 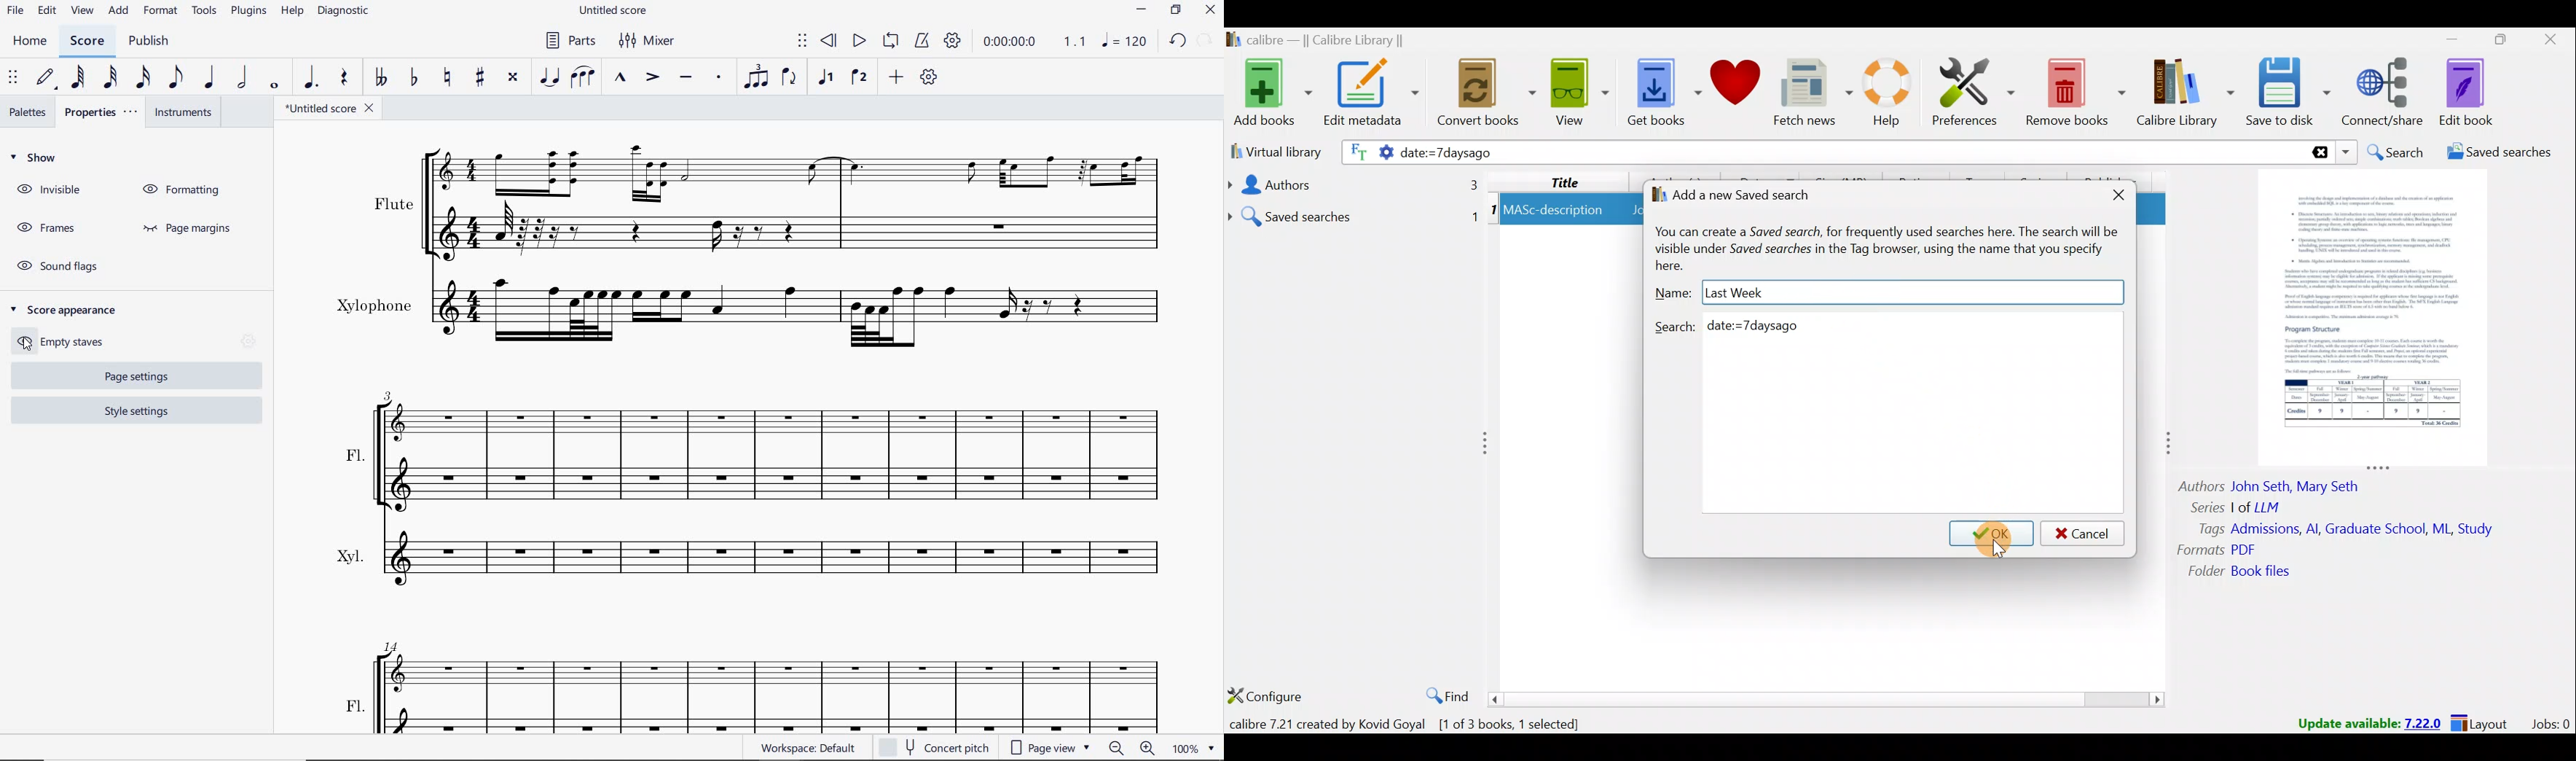 I want to click on 64TH NOTE, so click(x=79, y=78).